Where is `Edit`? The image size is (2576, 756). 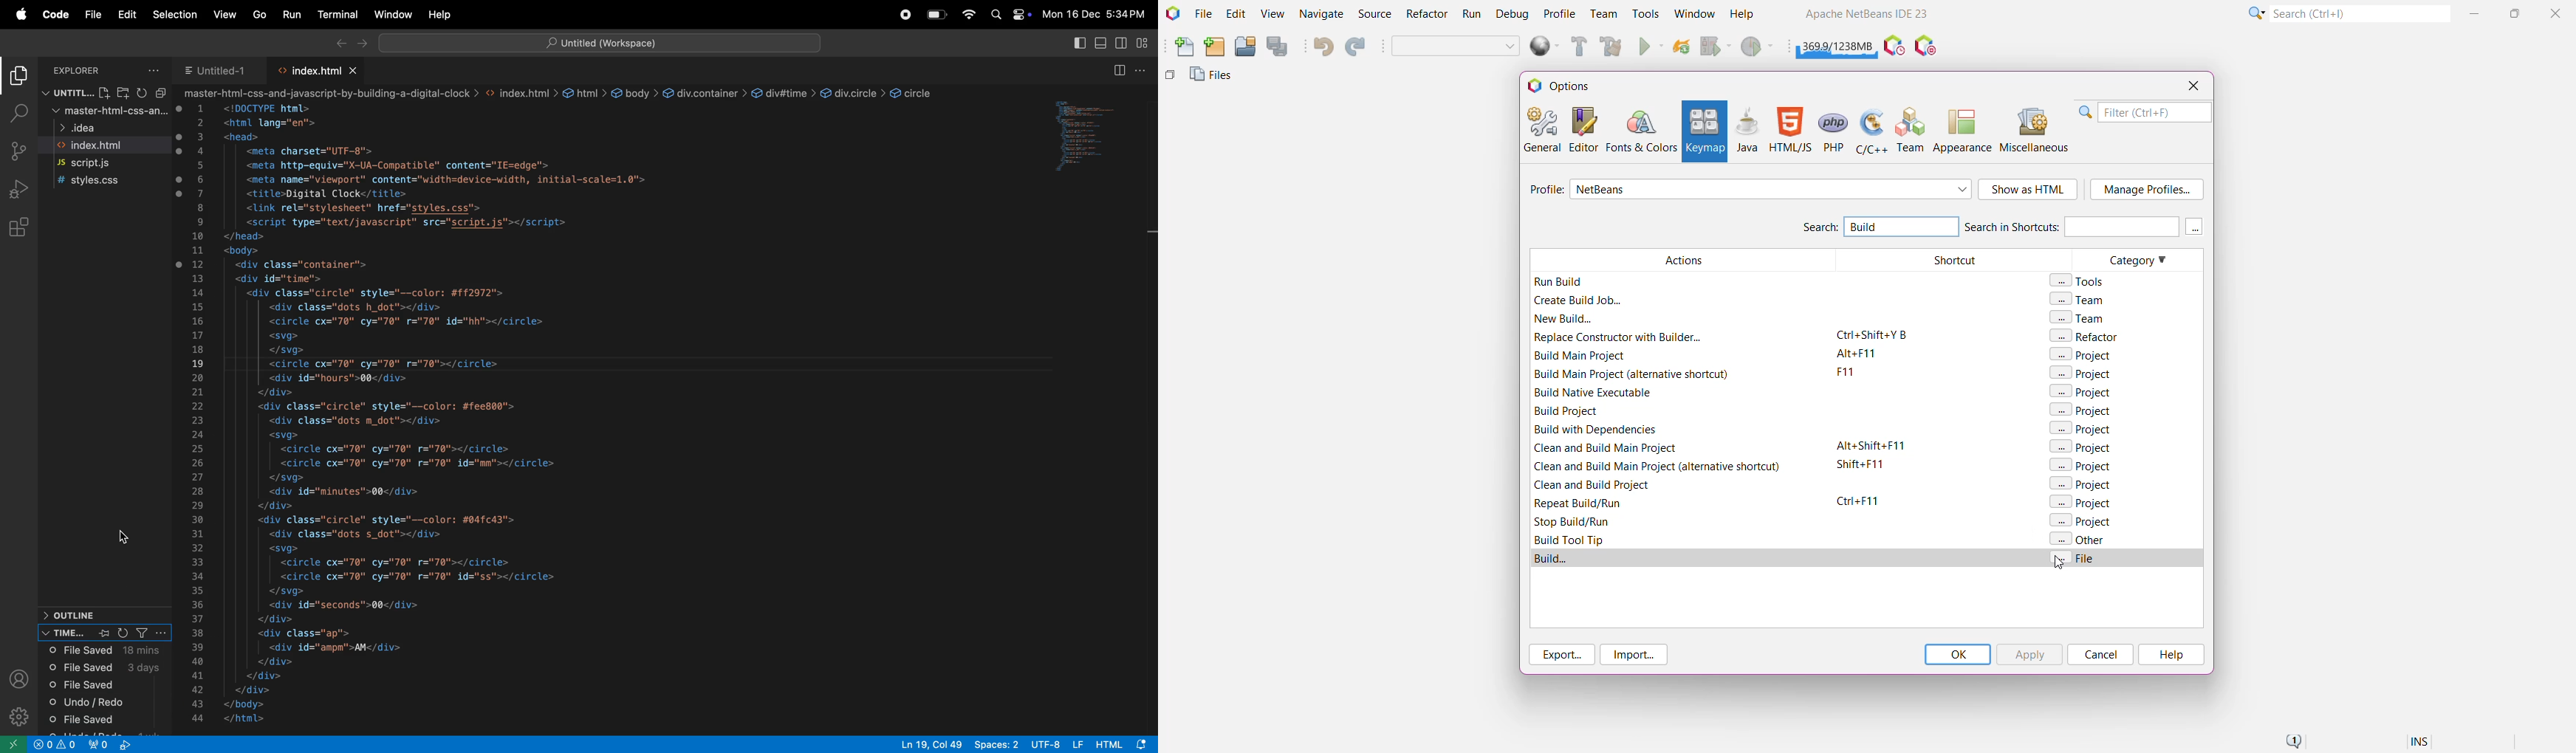
Edit is located at coordinates (1236, 15).